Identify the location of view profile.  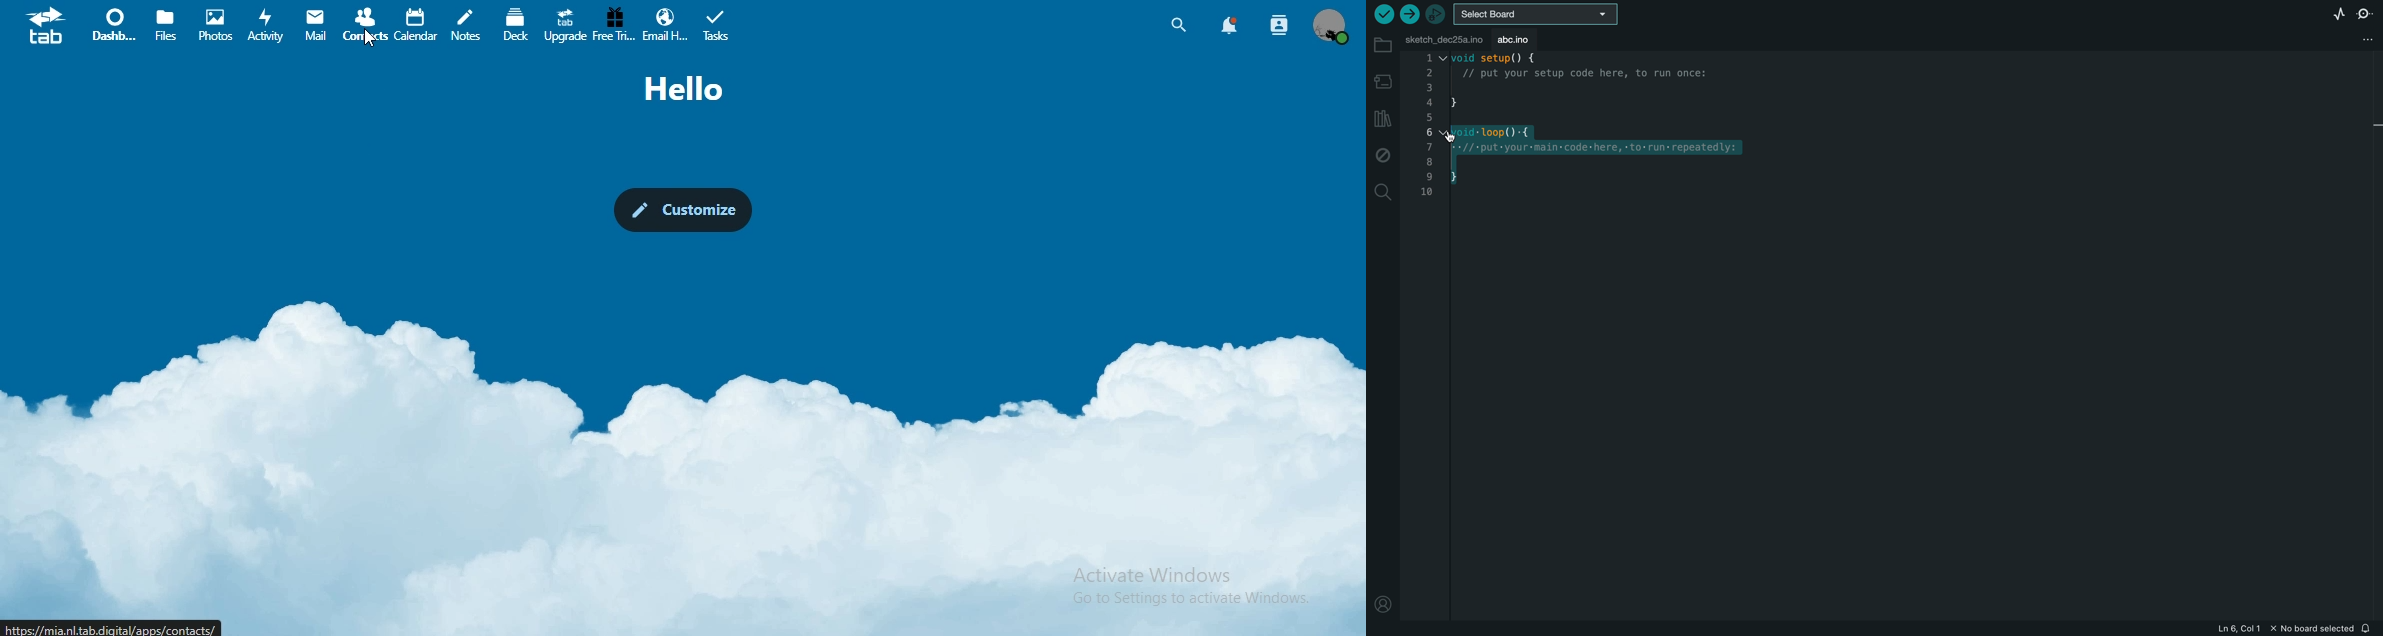
(1336, 28).